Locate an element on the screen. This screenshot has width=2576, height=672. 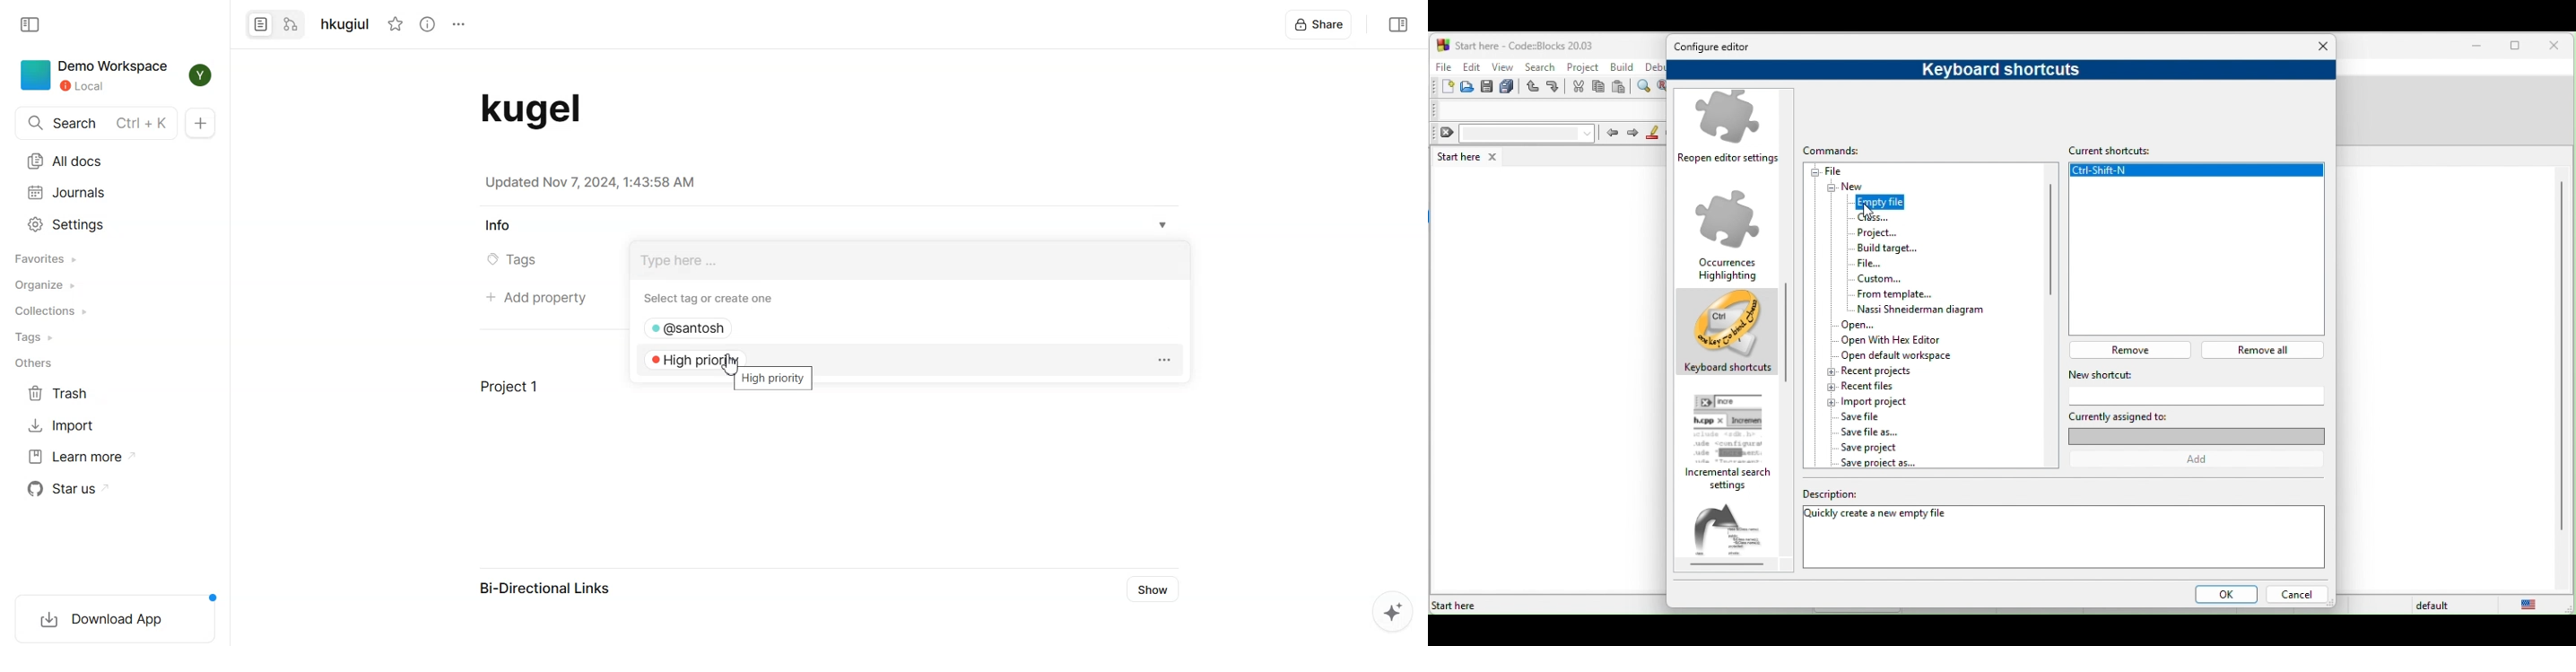
Not Starred is located at coordinates (397, 24).